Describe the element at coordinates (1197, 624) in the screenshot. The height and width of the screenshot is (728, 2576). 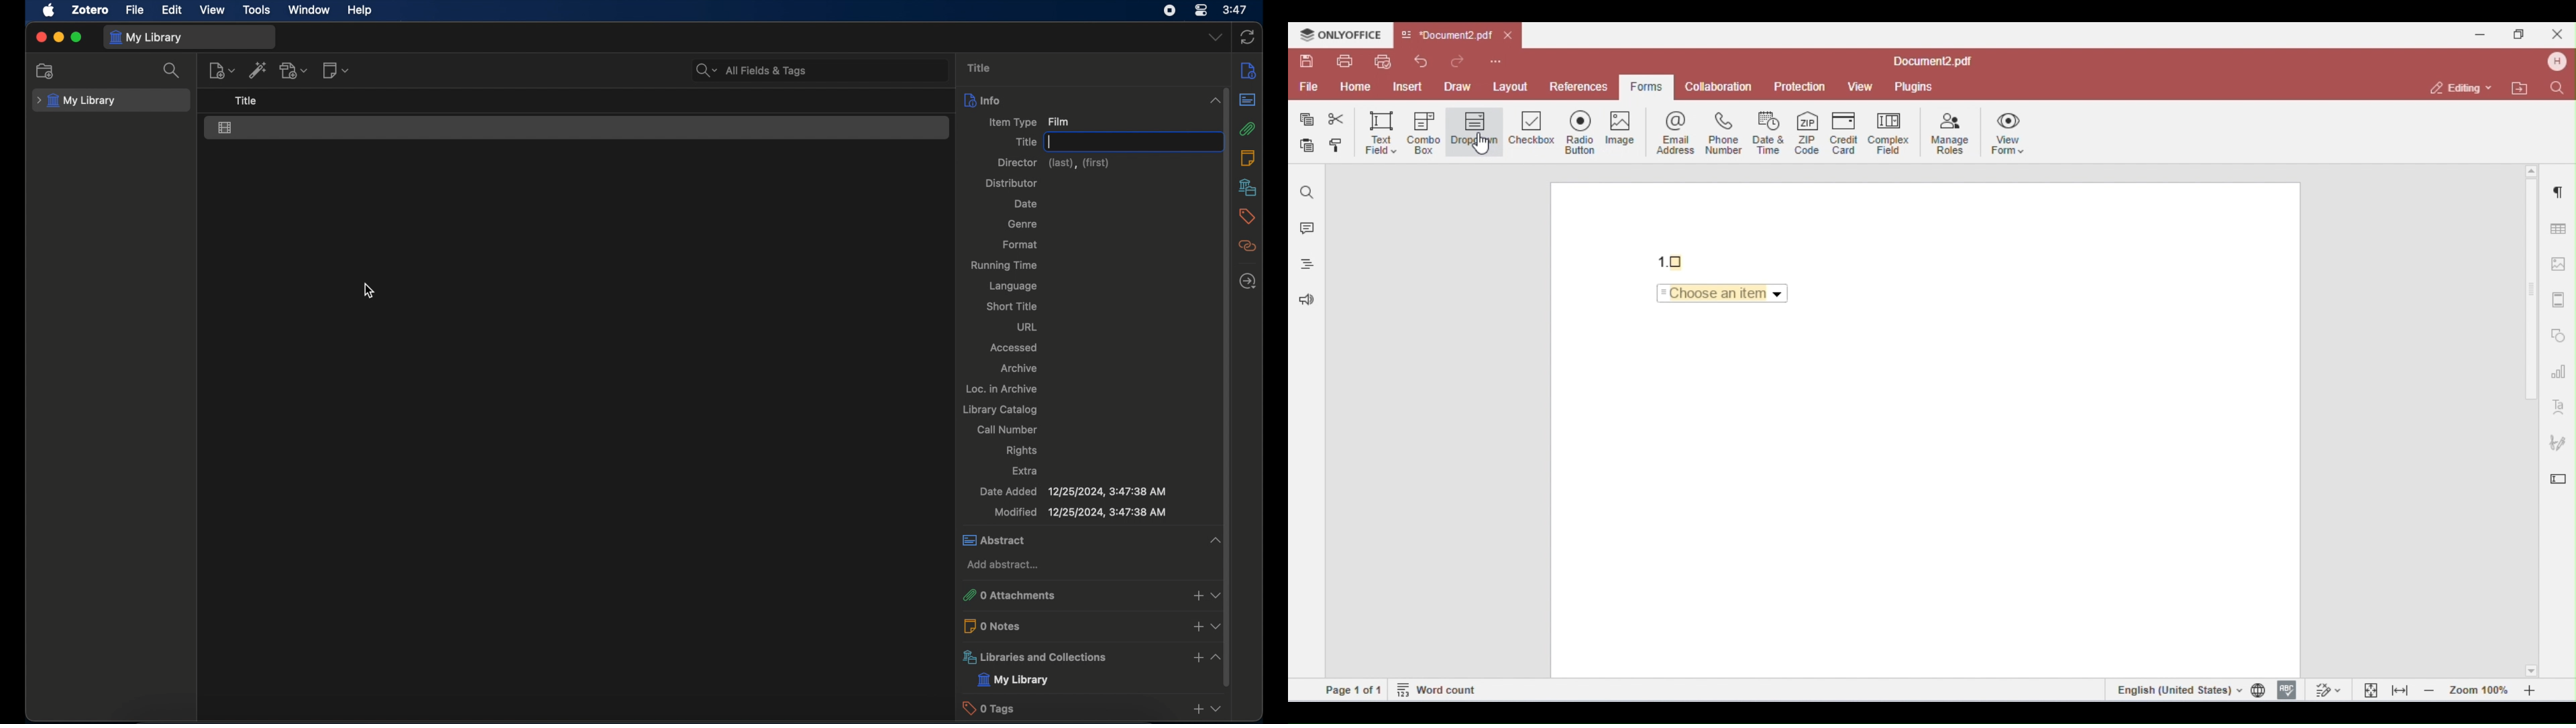
I see `add notes` at that location.